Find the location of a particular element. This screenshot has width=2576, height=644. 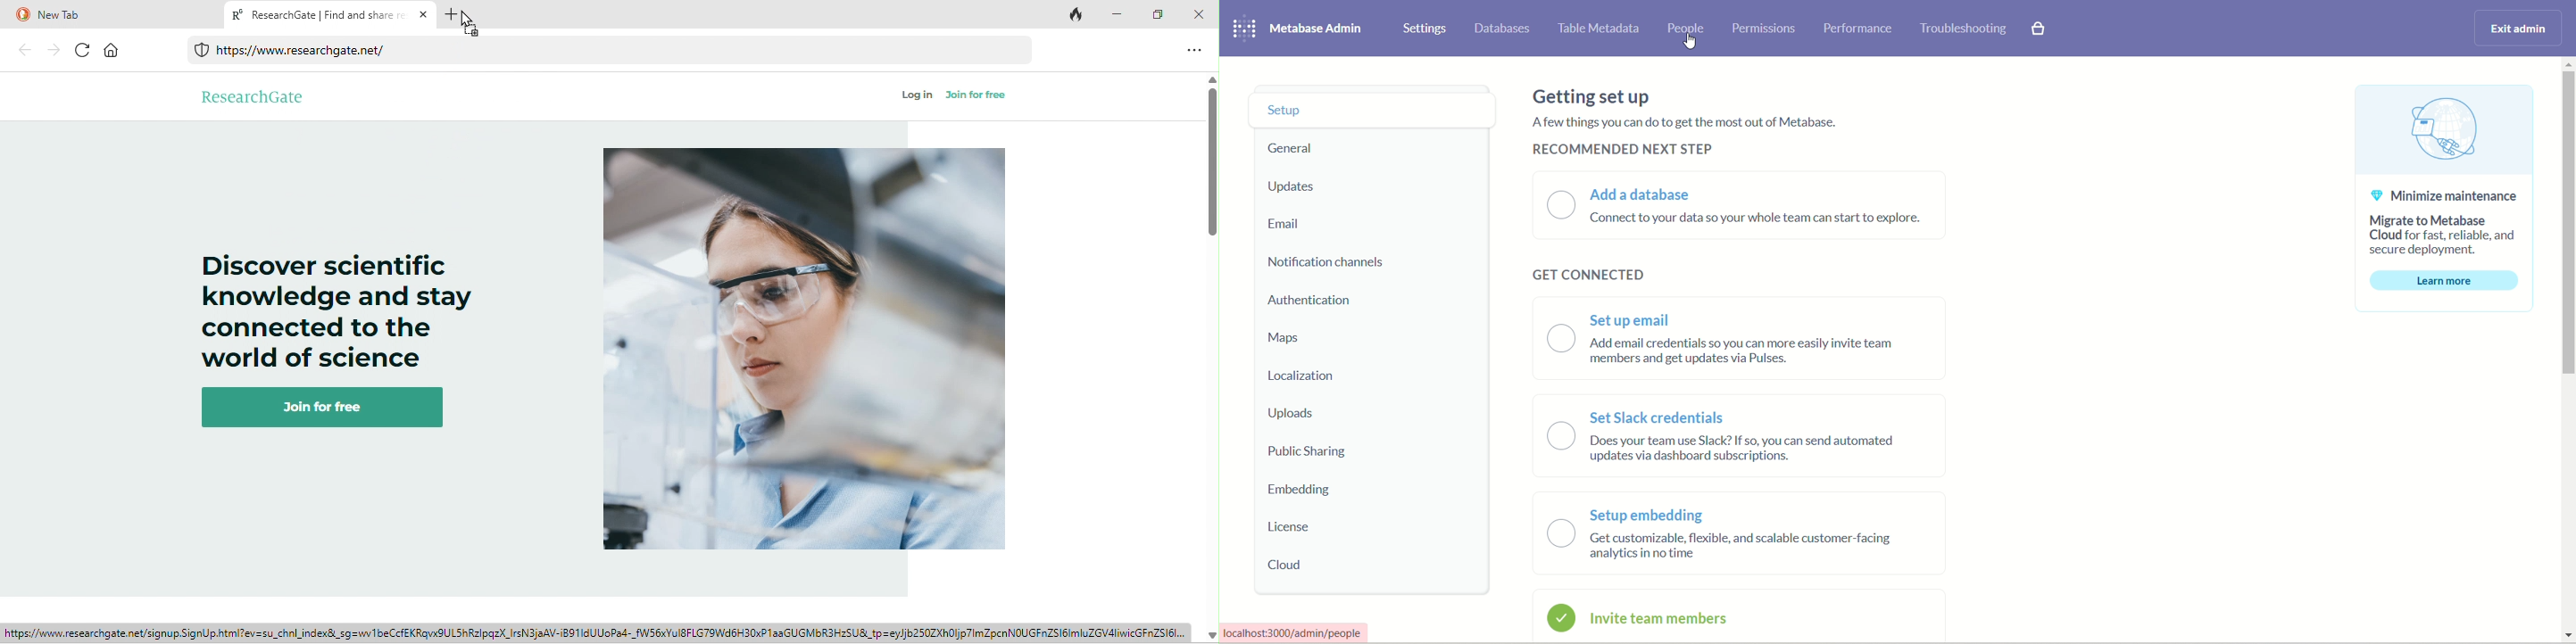

Scroll down is located at coordinates (1211, 634).